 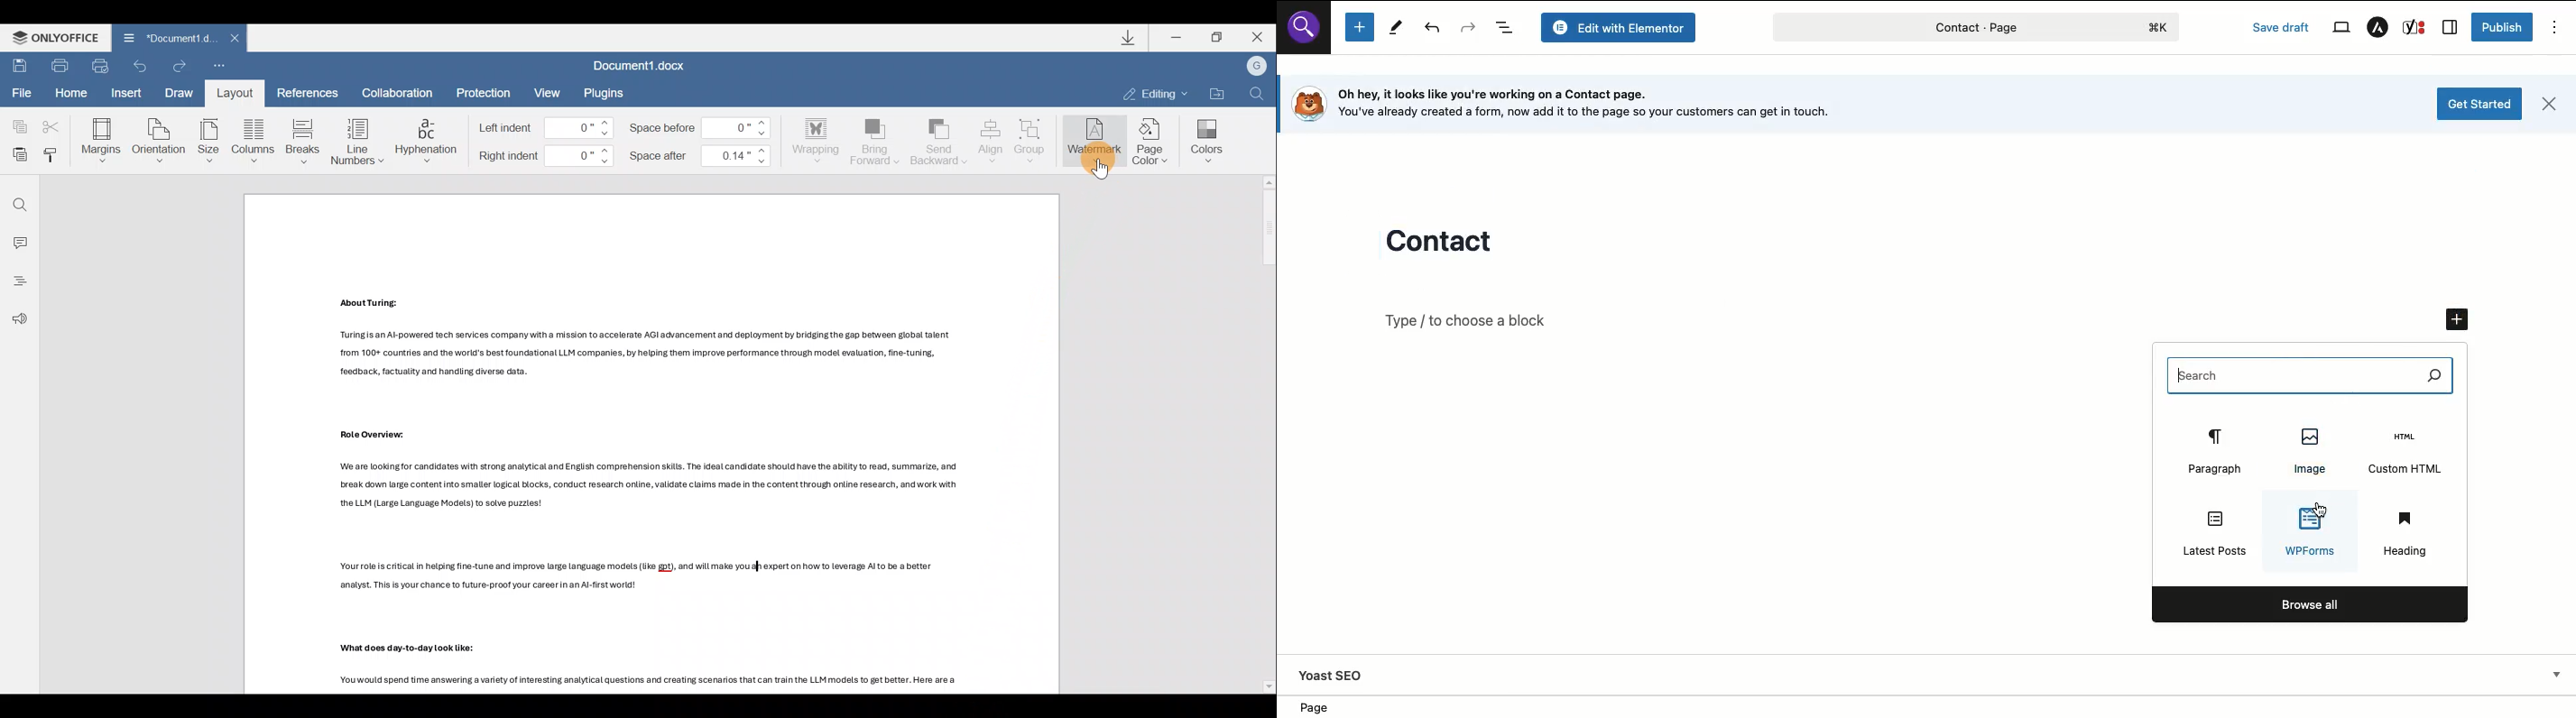 I want to click on View, so click(x=547, y=91).